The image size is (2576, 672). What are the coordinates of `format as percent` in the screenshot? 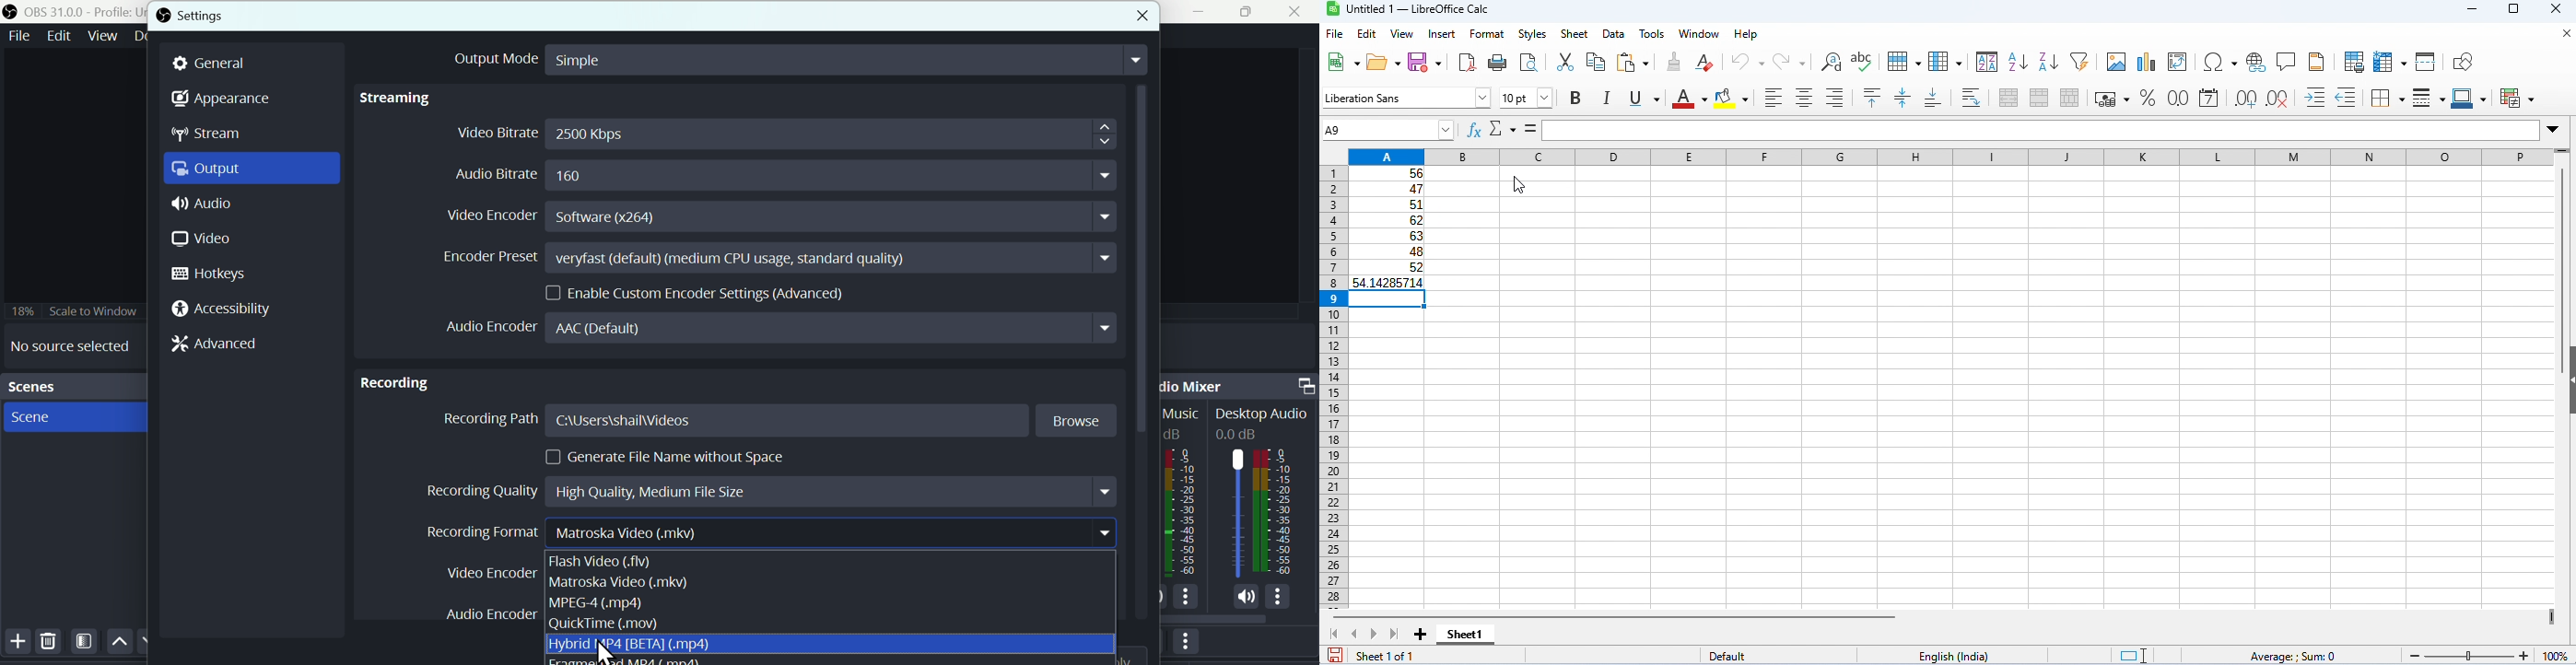 It's located at (2147, 98).